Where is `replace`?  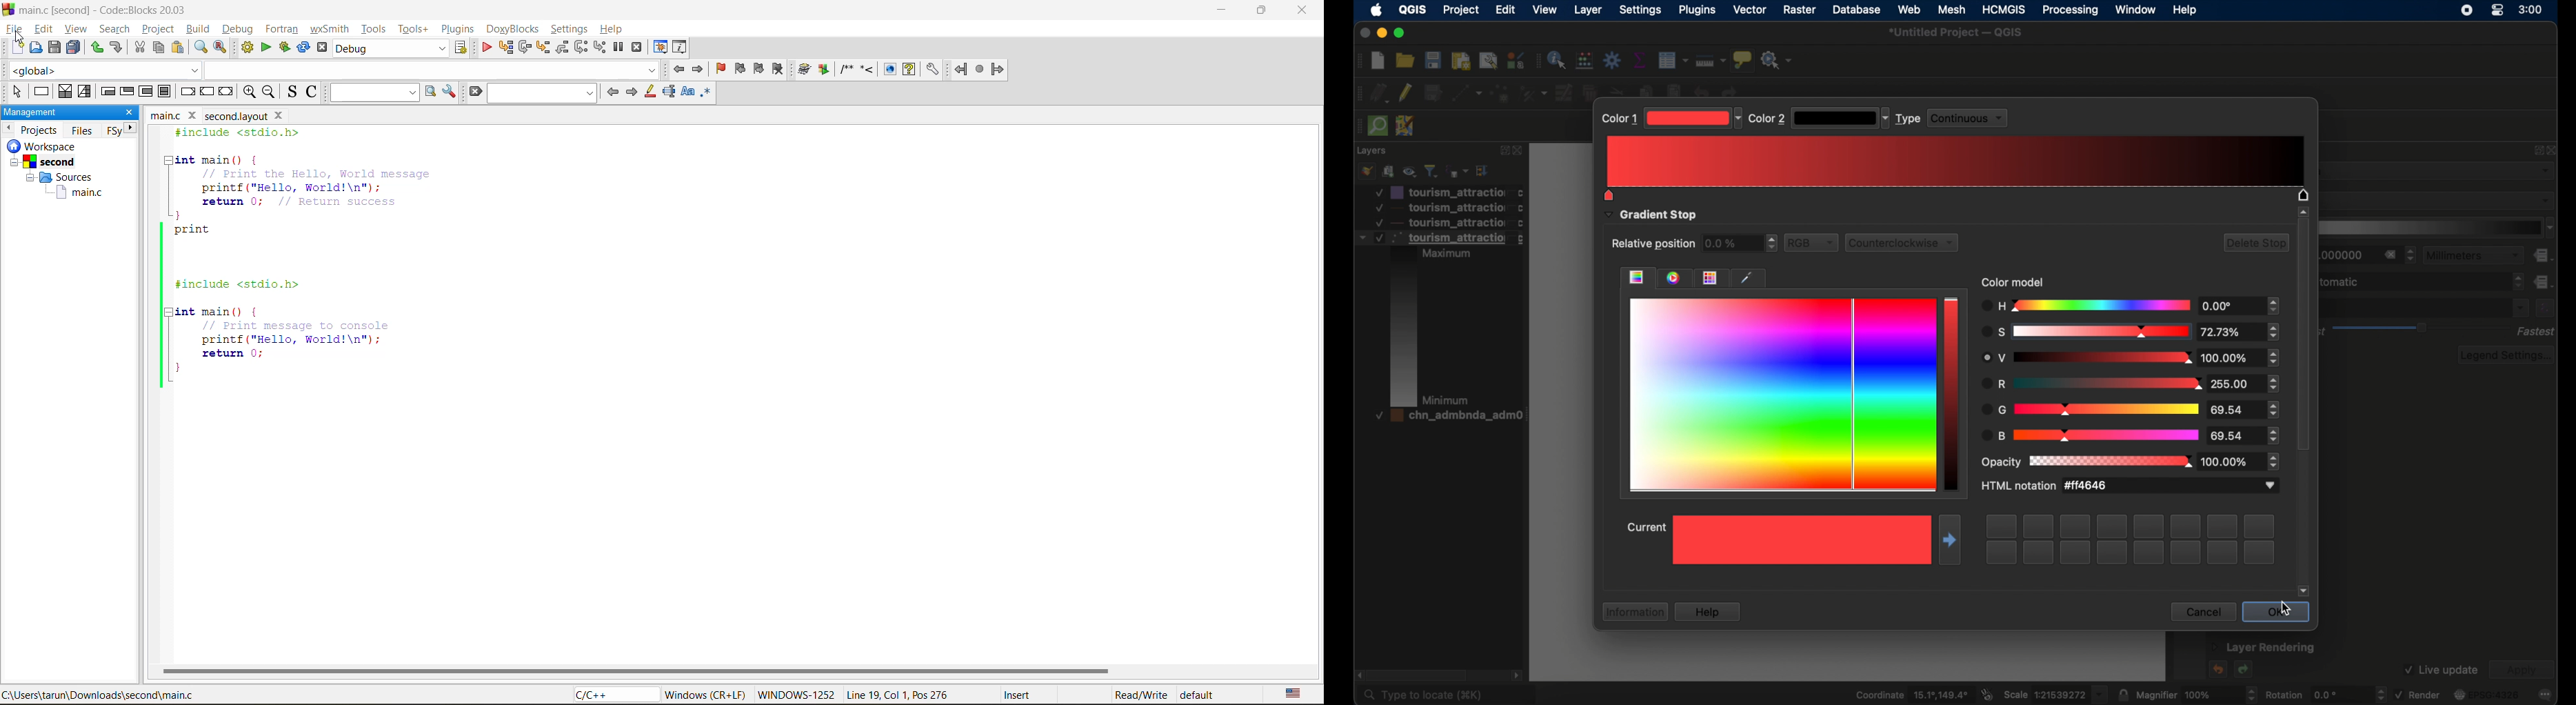 replace is located at coordinates (220, 47).